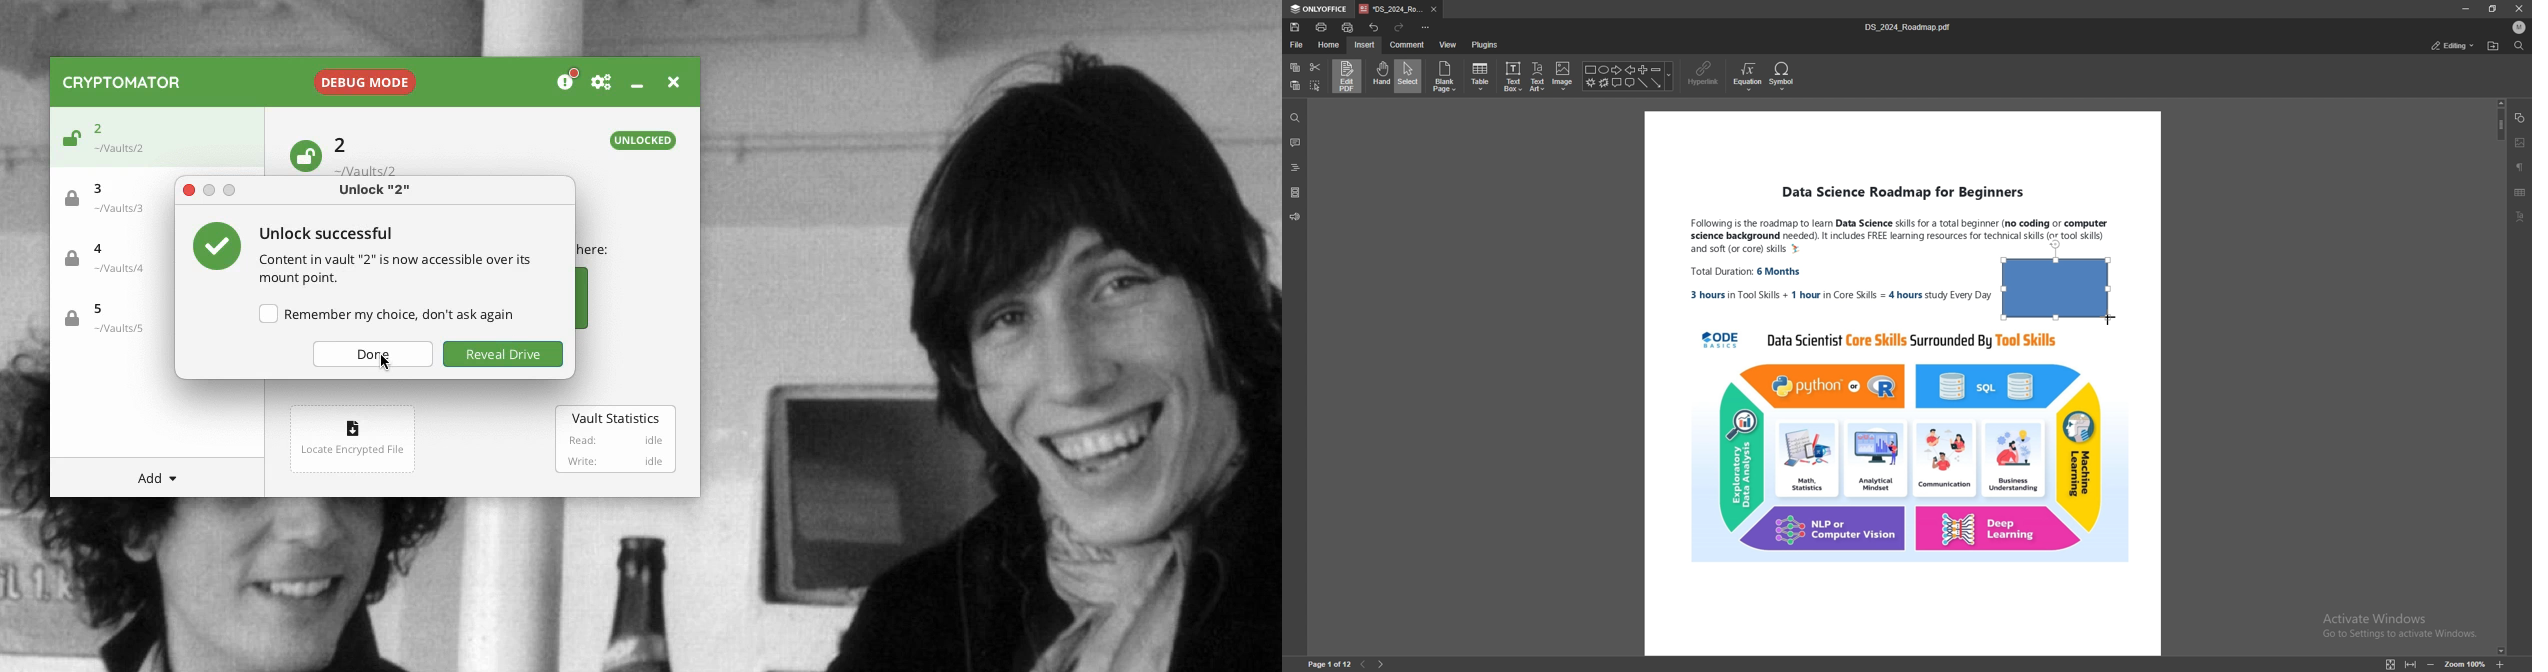 Image resolution: width=2548 pixels, height=672 pixels. I want to click on copy, so click(1296, 67).